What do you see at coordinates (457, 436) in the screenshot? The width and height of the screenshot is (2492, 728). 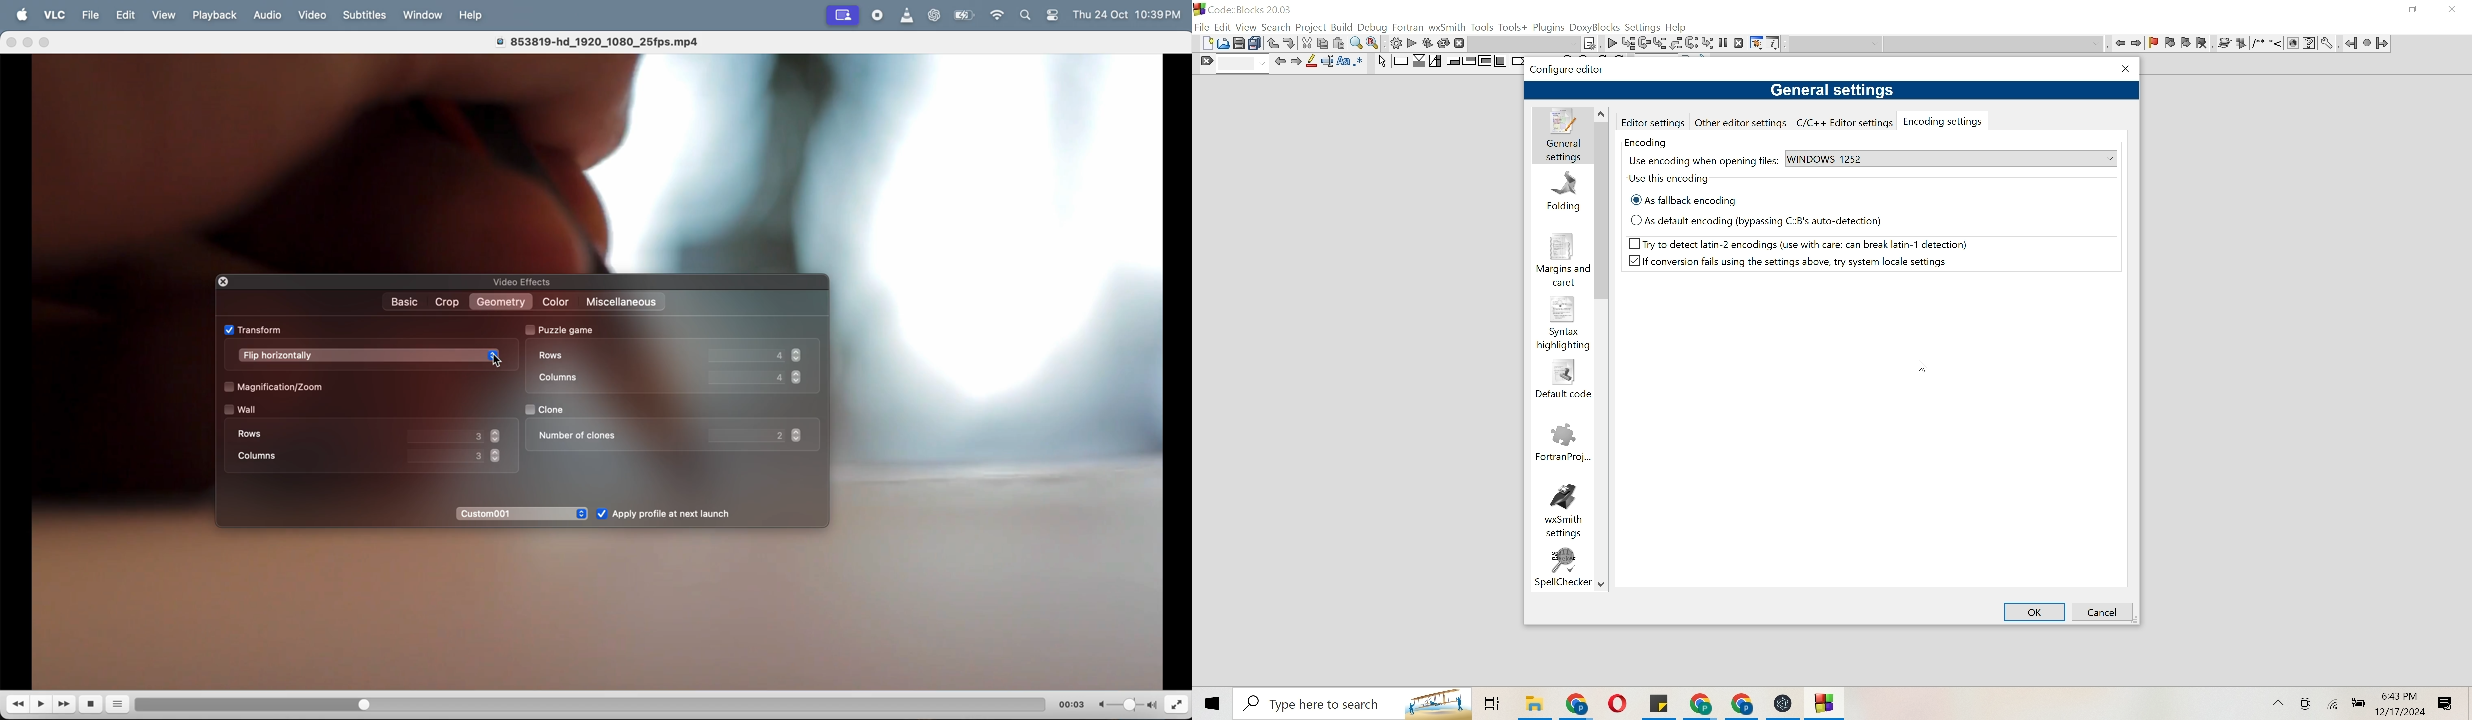 I see `value` at bounding box center [457, 436].